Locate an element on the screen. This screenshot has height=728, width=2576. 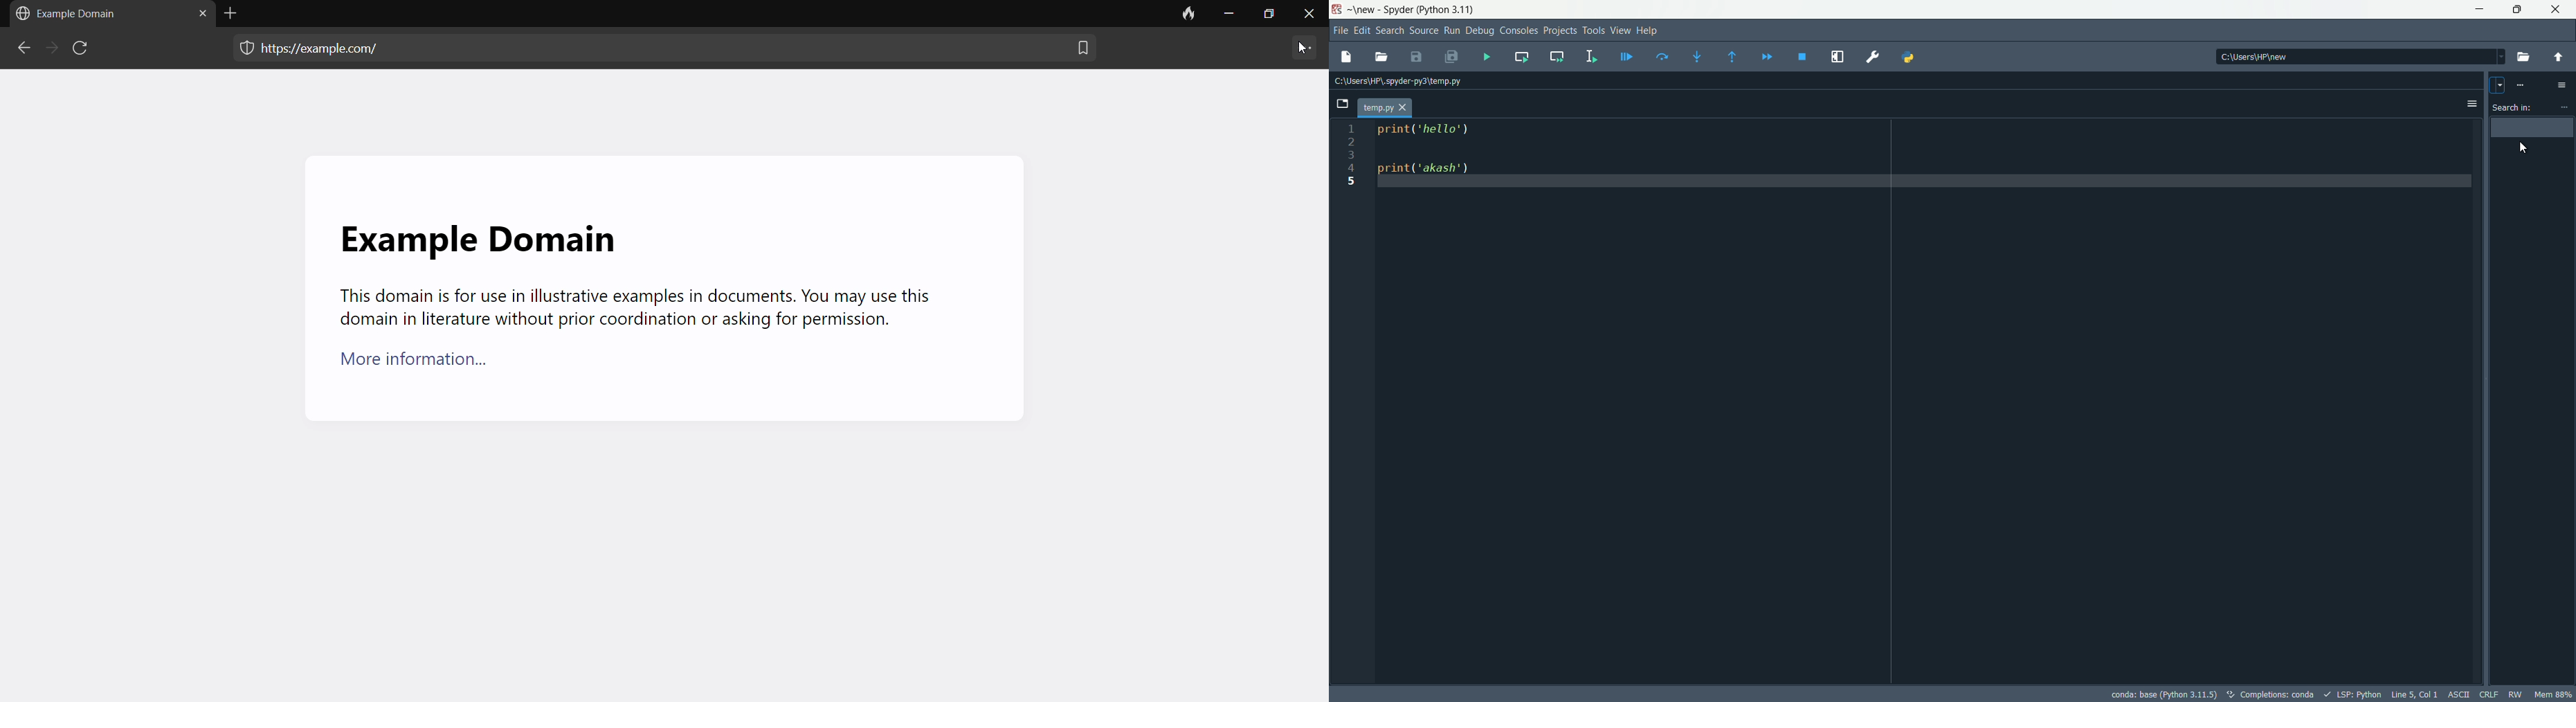
print('hello') print('akash') is located at coordinates (1920, 158).